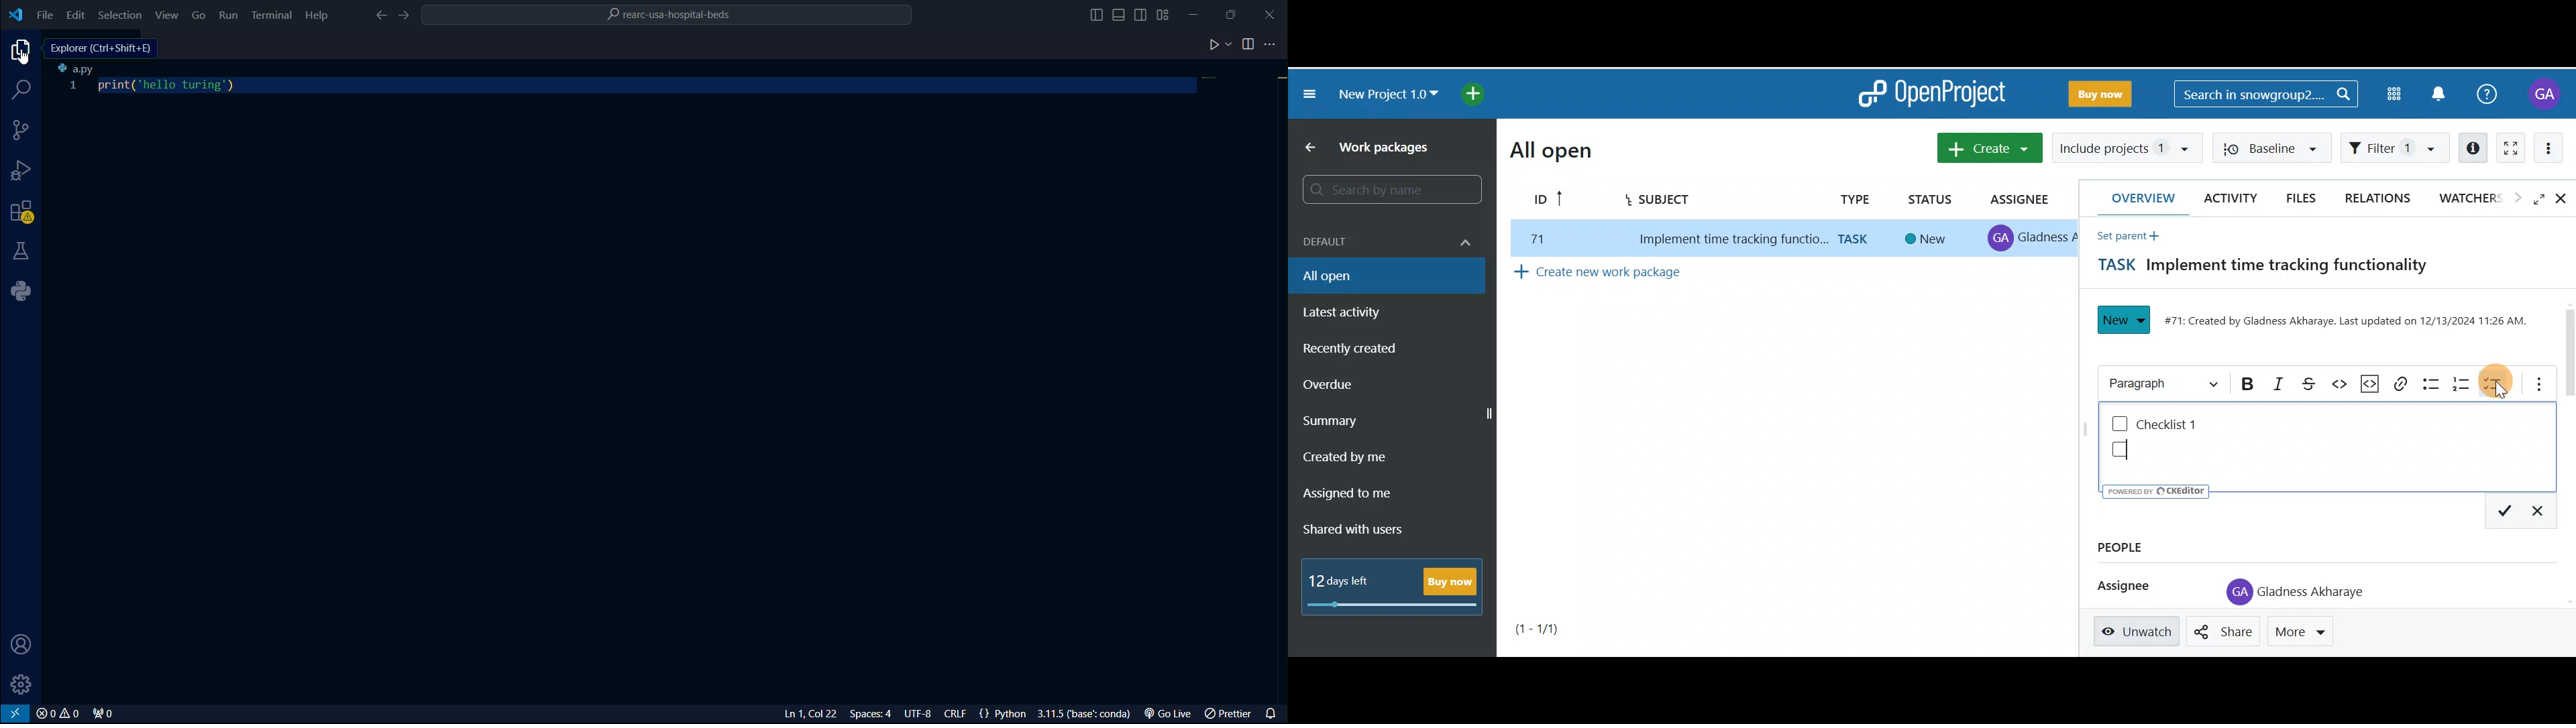 The width and height of the screenshot is (2576, 728). Describe the element at coordinates (2118, 585) in the screenshot. I see `Assignee` at that location.